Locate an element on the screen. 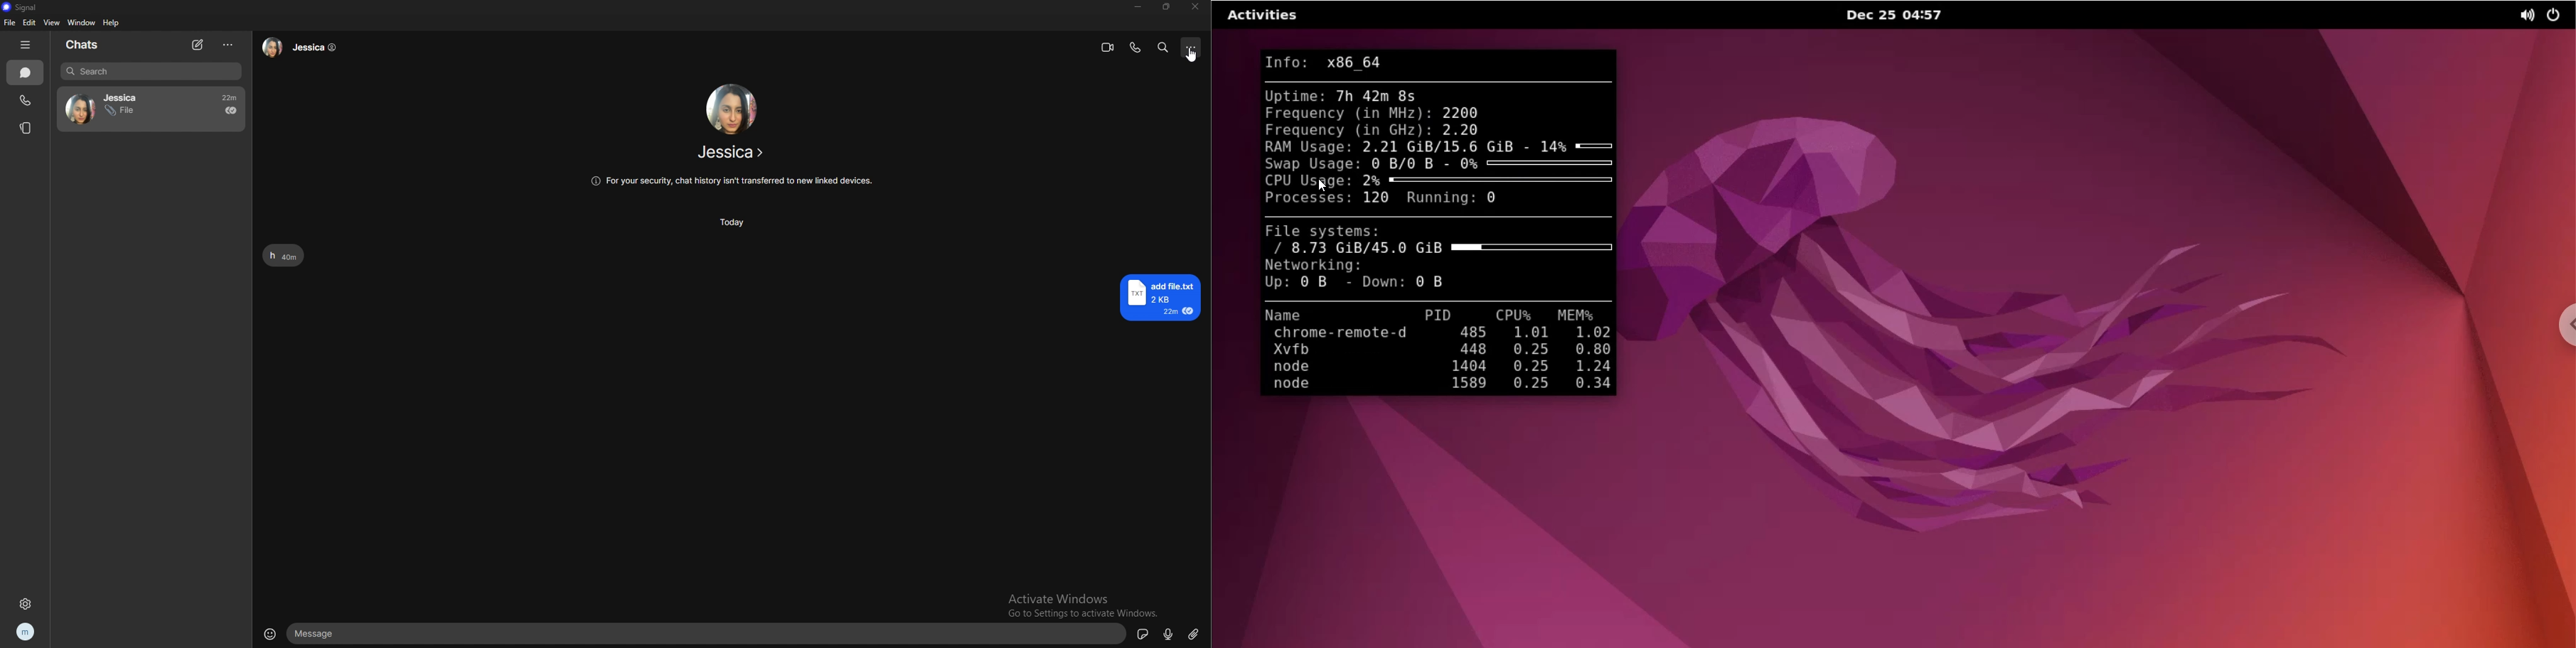 Image resolution: width=2576 pixels, height=672 pixels. (@ For your security, chat history isn't transferred to new linked devices. is located at coordinates (733, 180).